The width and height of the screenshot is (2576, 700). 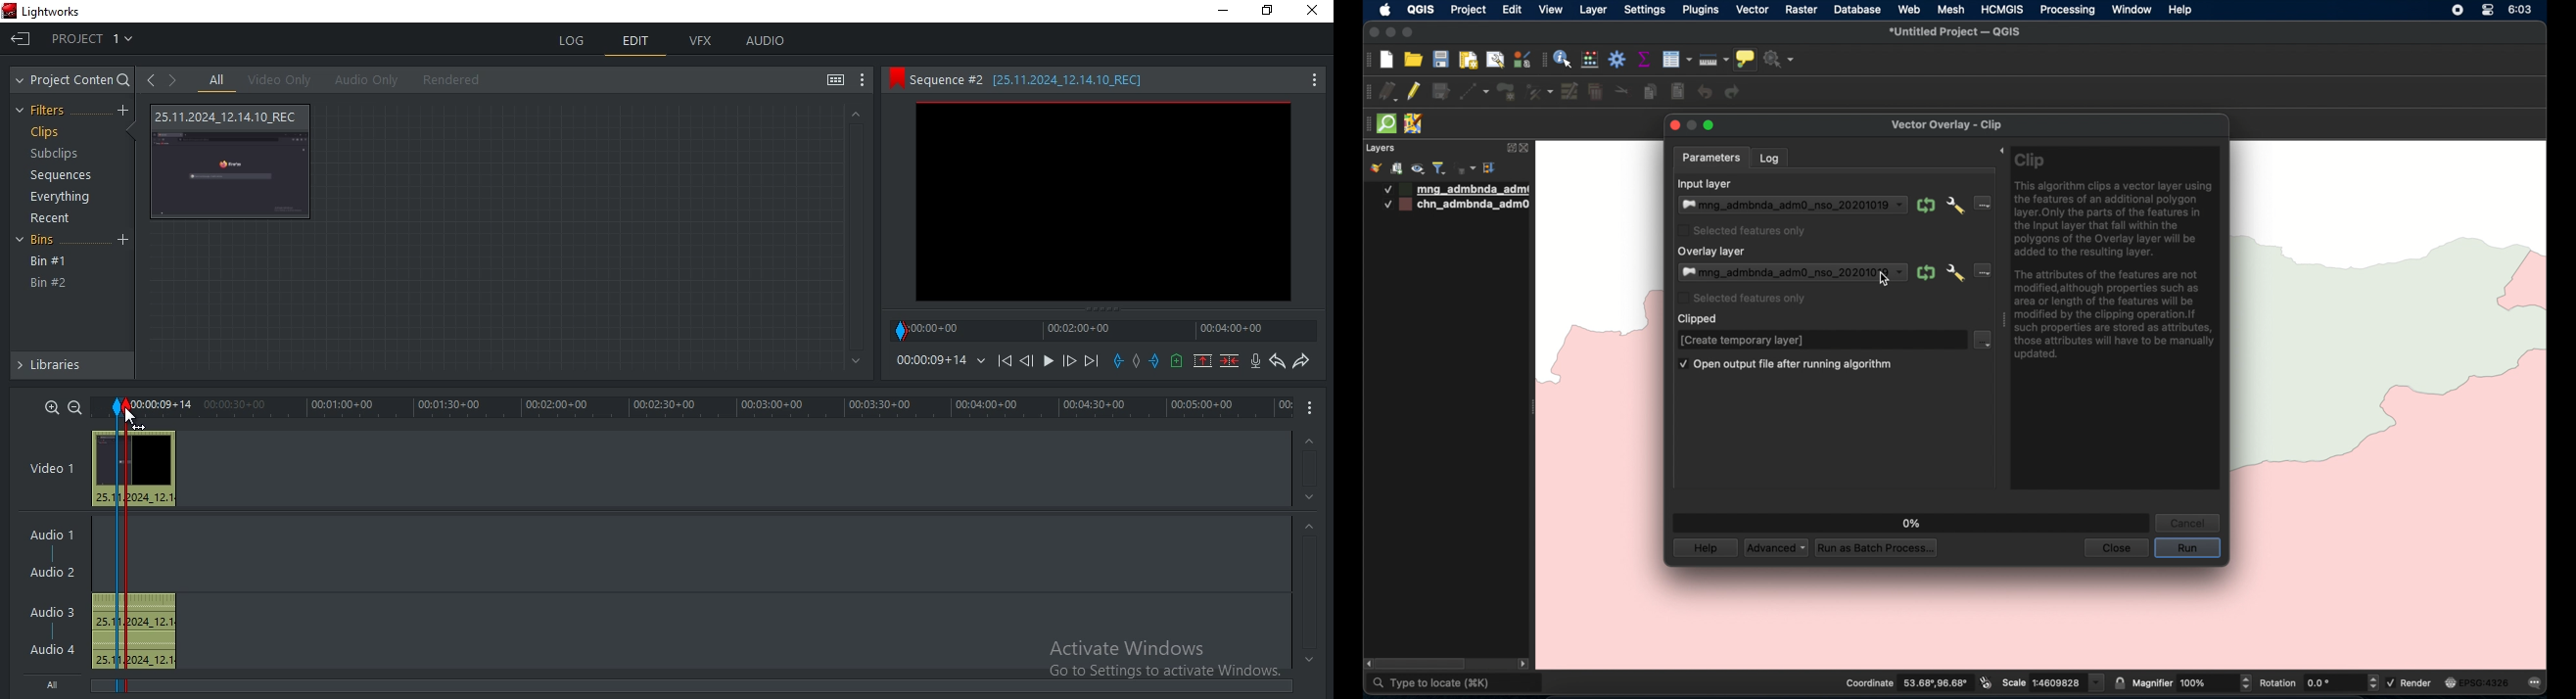 I want to click on delete marked section, so click(x=1230, y=361).